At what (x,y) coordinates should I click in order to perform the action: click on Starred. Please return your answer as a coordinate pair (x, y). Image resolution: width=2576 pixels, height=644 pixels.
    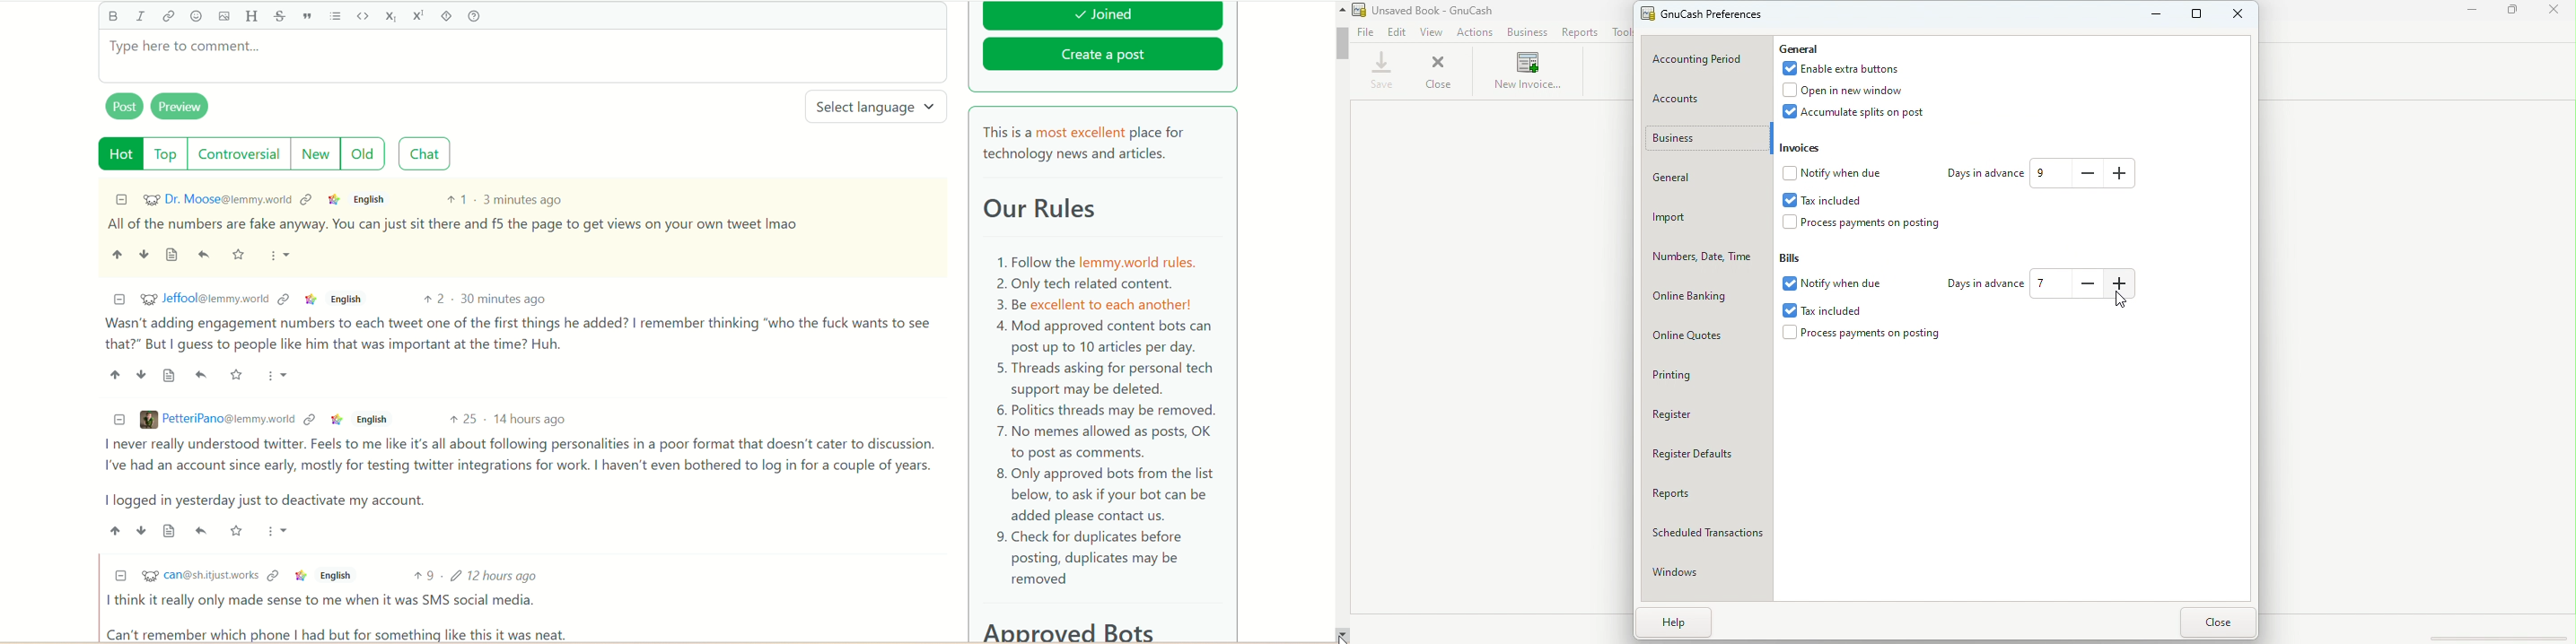
    Looking at the image, I should click on (238, 374).